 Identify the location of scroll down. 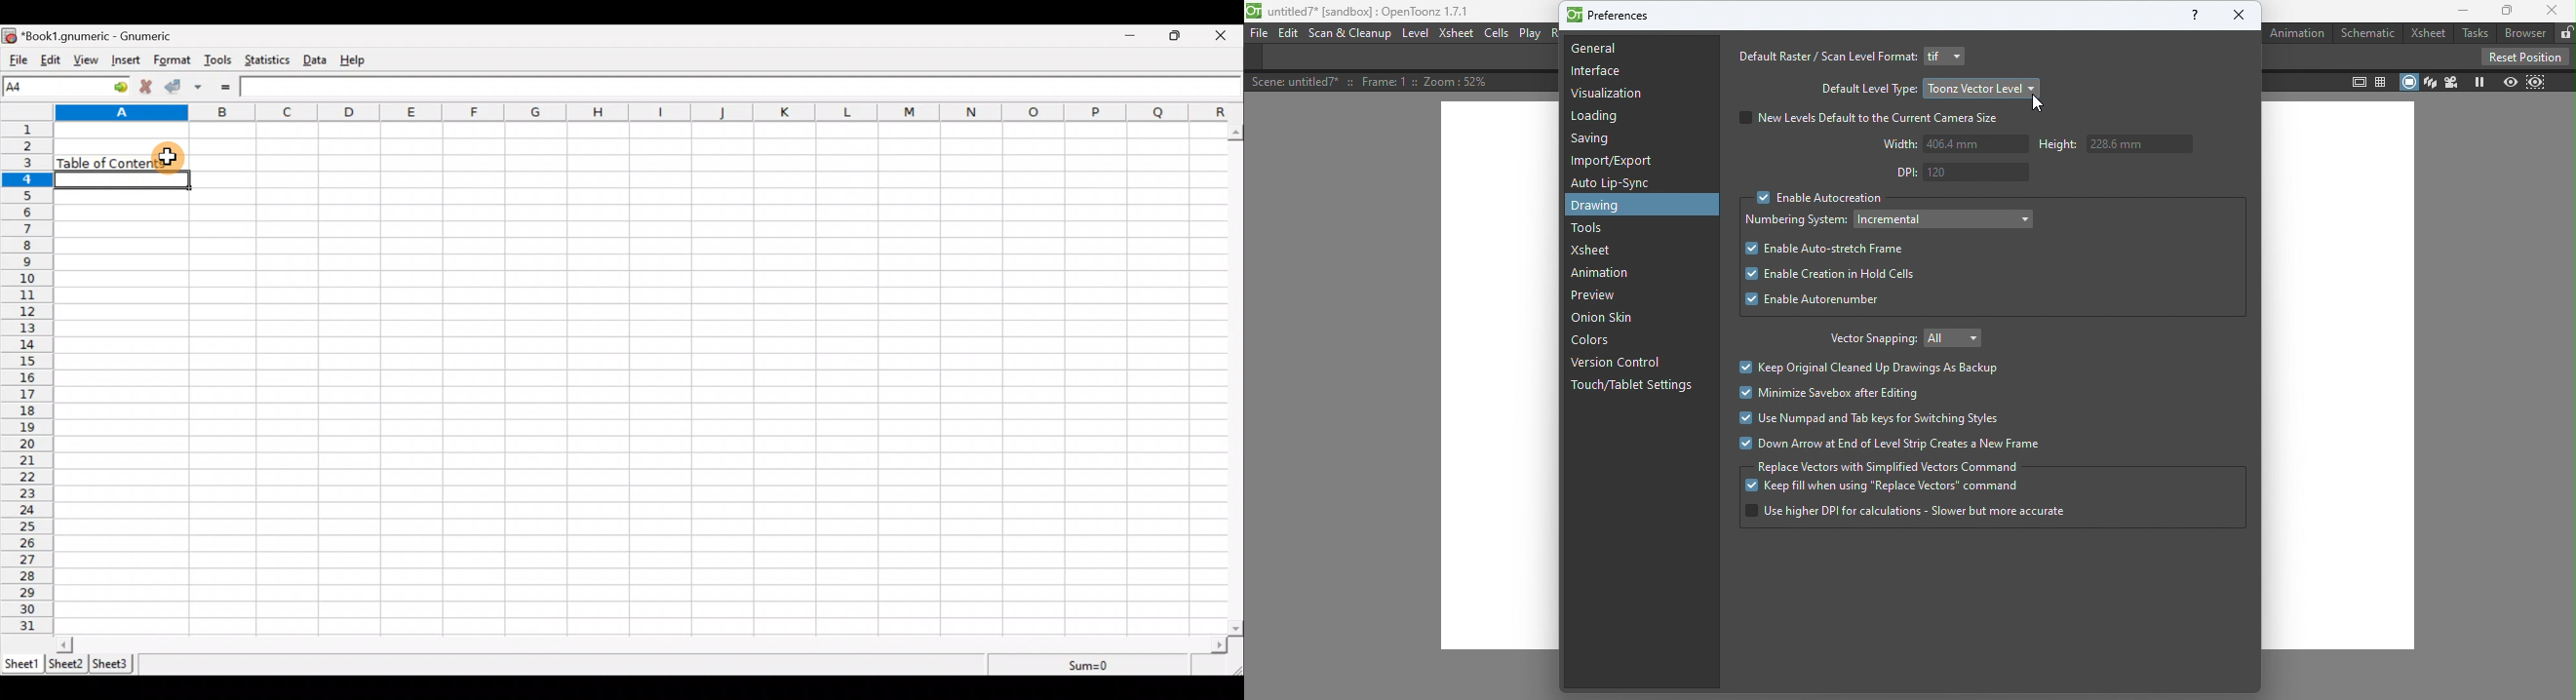
(1237, 628).